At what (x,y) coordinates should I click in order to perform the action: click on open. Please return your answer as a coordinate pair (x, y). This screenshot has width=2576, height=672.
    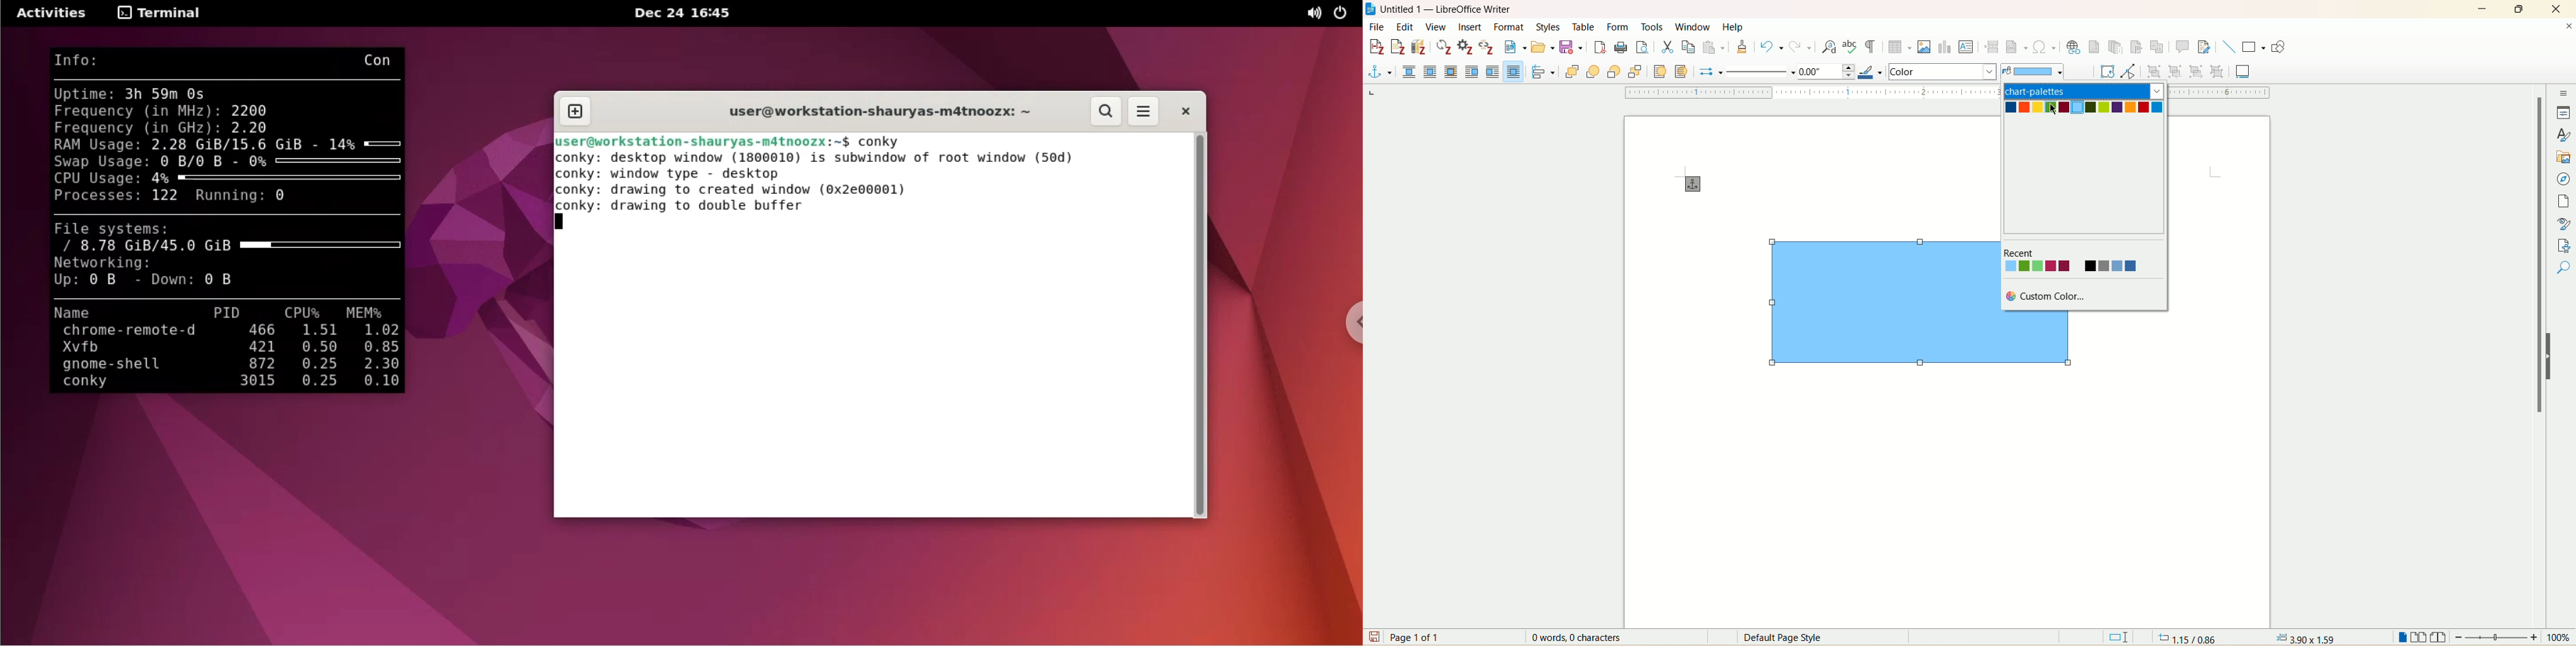
    Looking at the image, I should click on (1542, 47).